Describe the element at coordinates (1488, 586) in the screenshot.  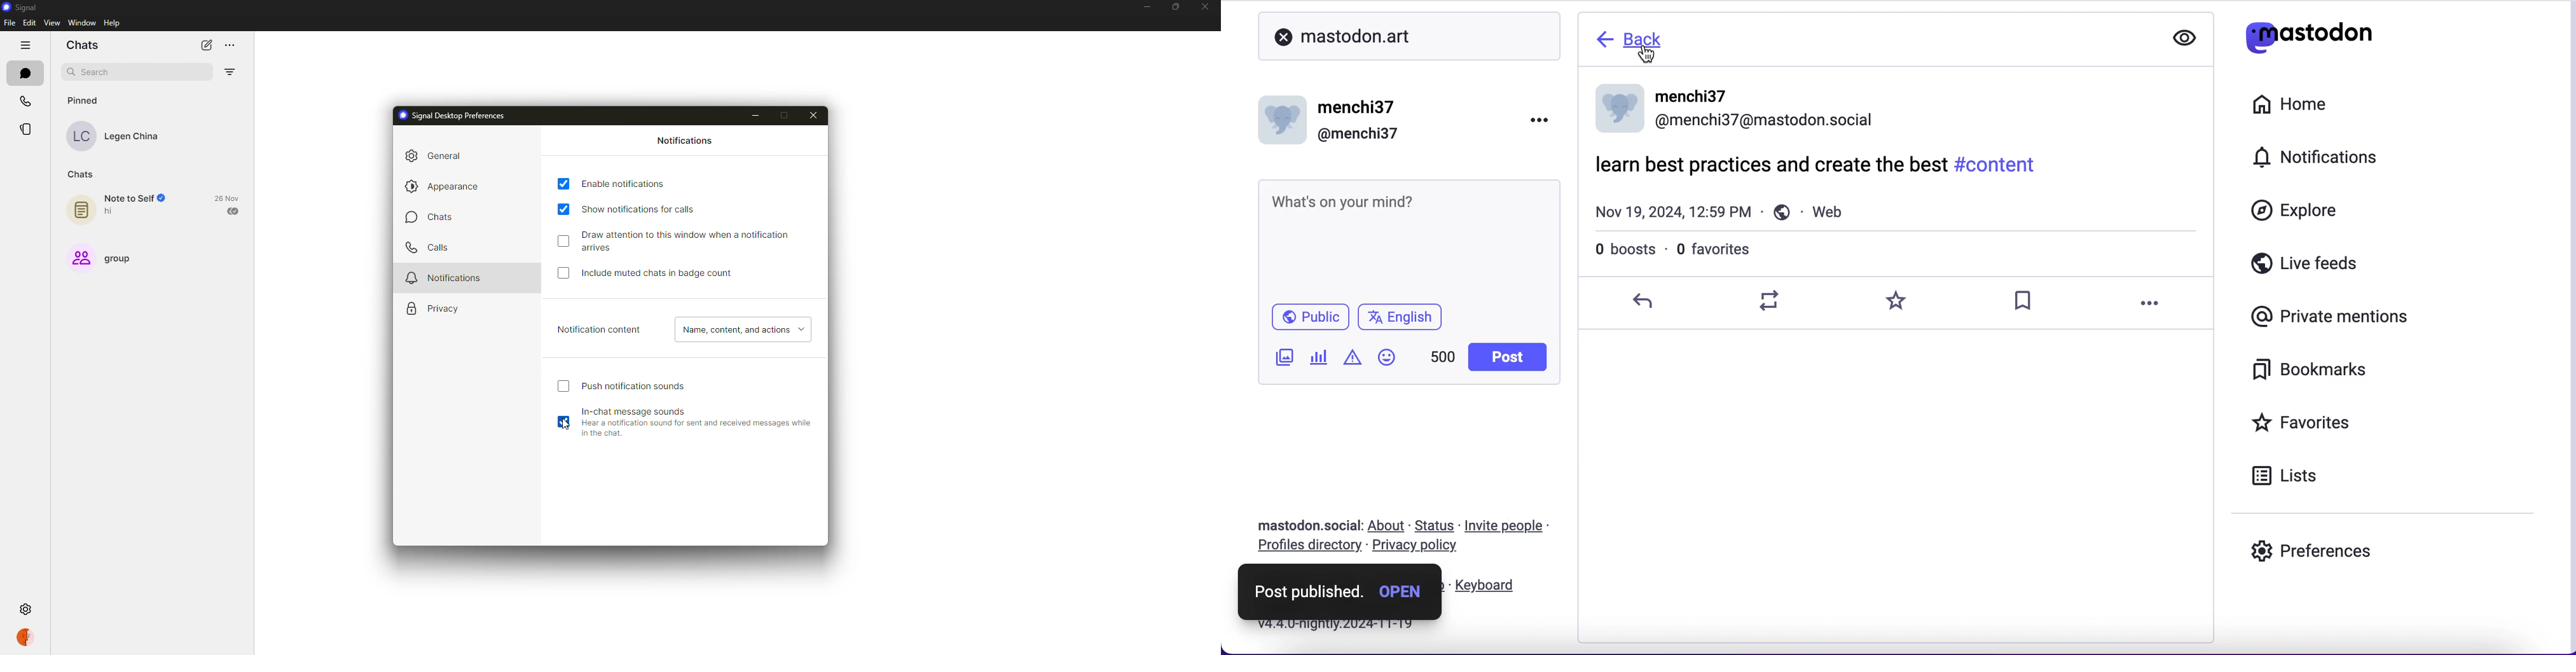
I see `keyboard` at that location.